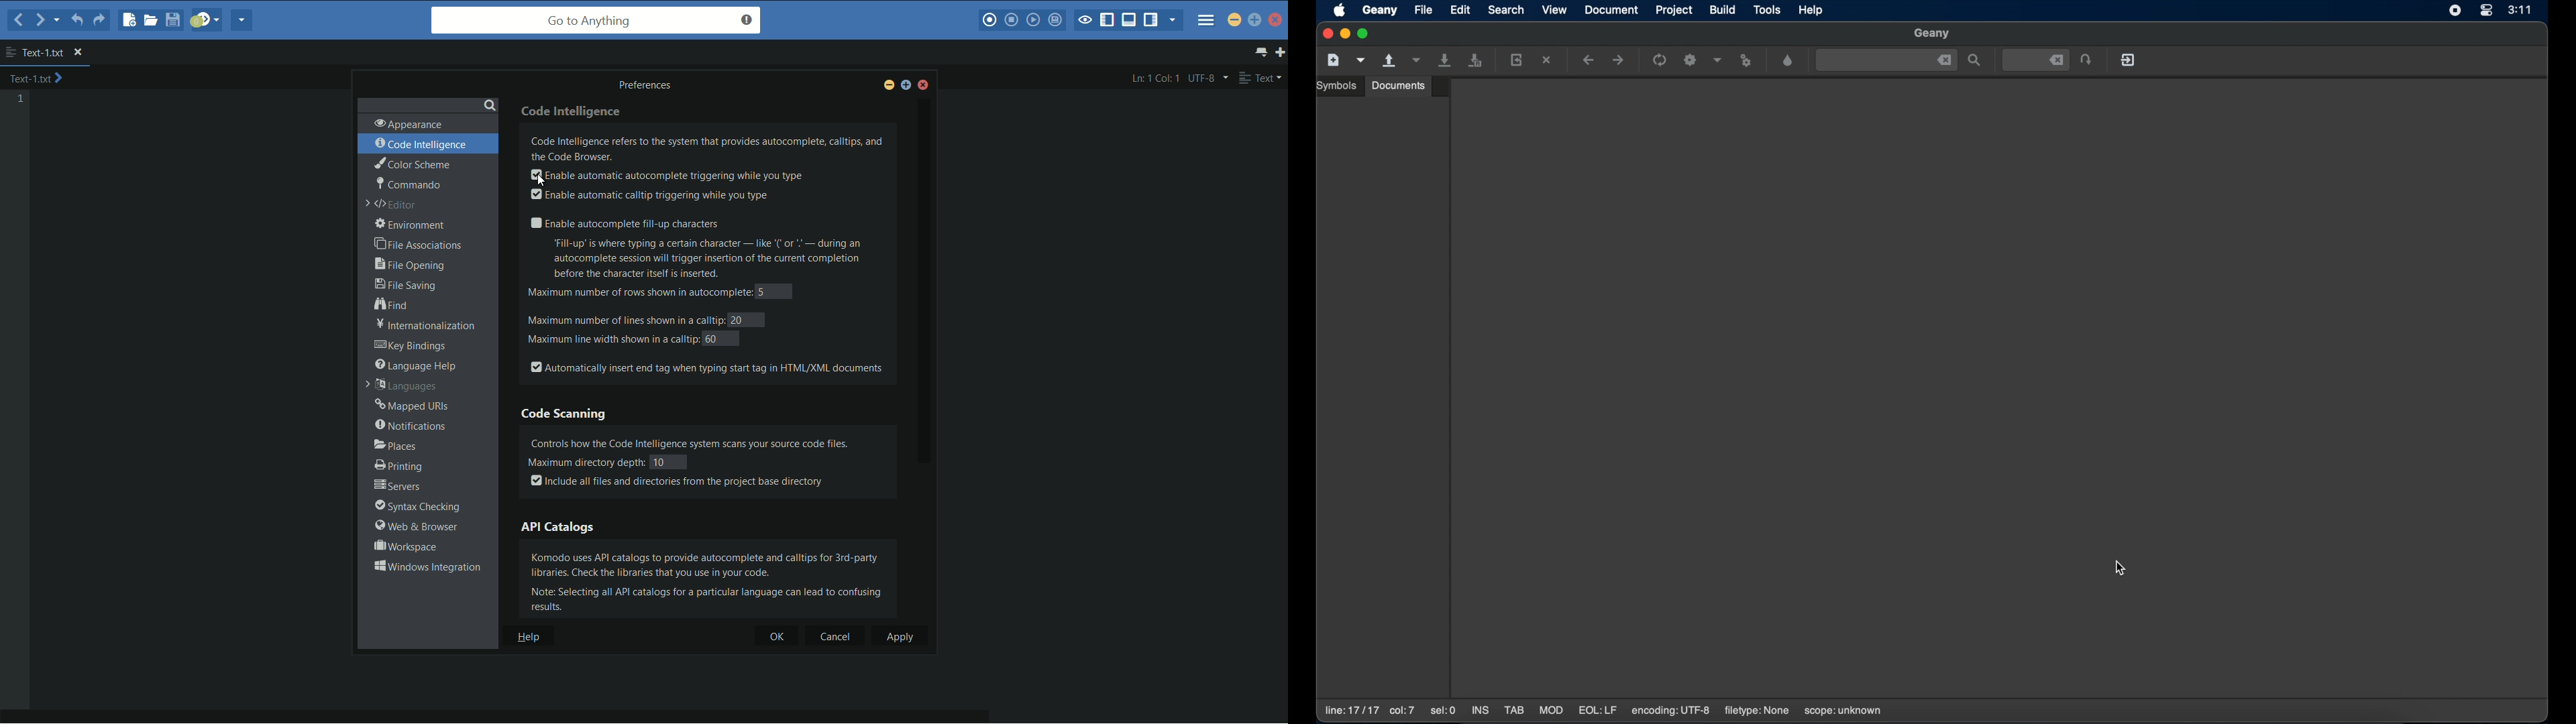 The image size is (2576, 728). Describe the element at coordinates (1548, 61) in the screenshot. I see `close the current file` at that location.